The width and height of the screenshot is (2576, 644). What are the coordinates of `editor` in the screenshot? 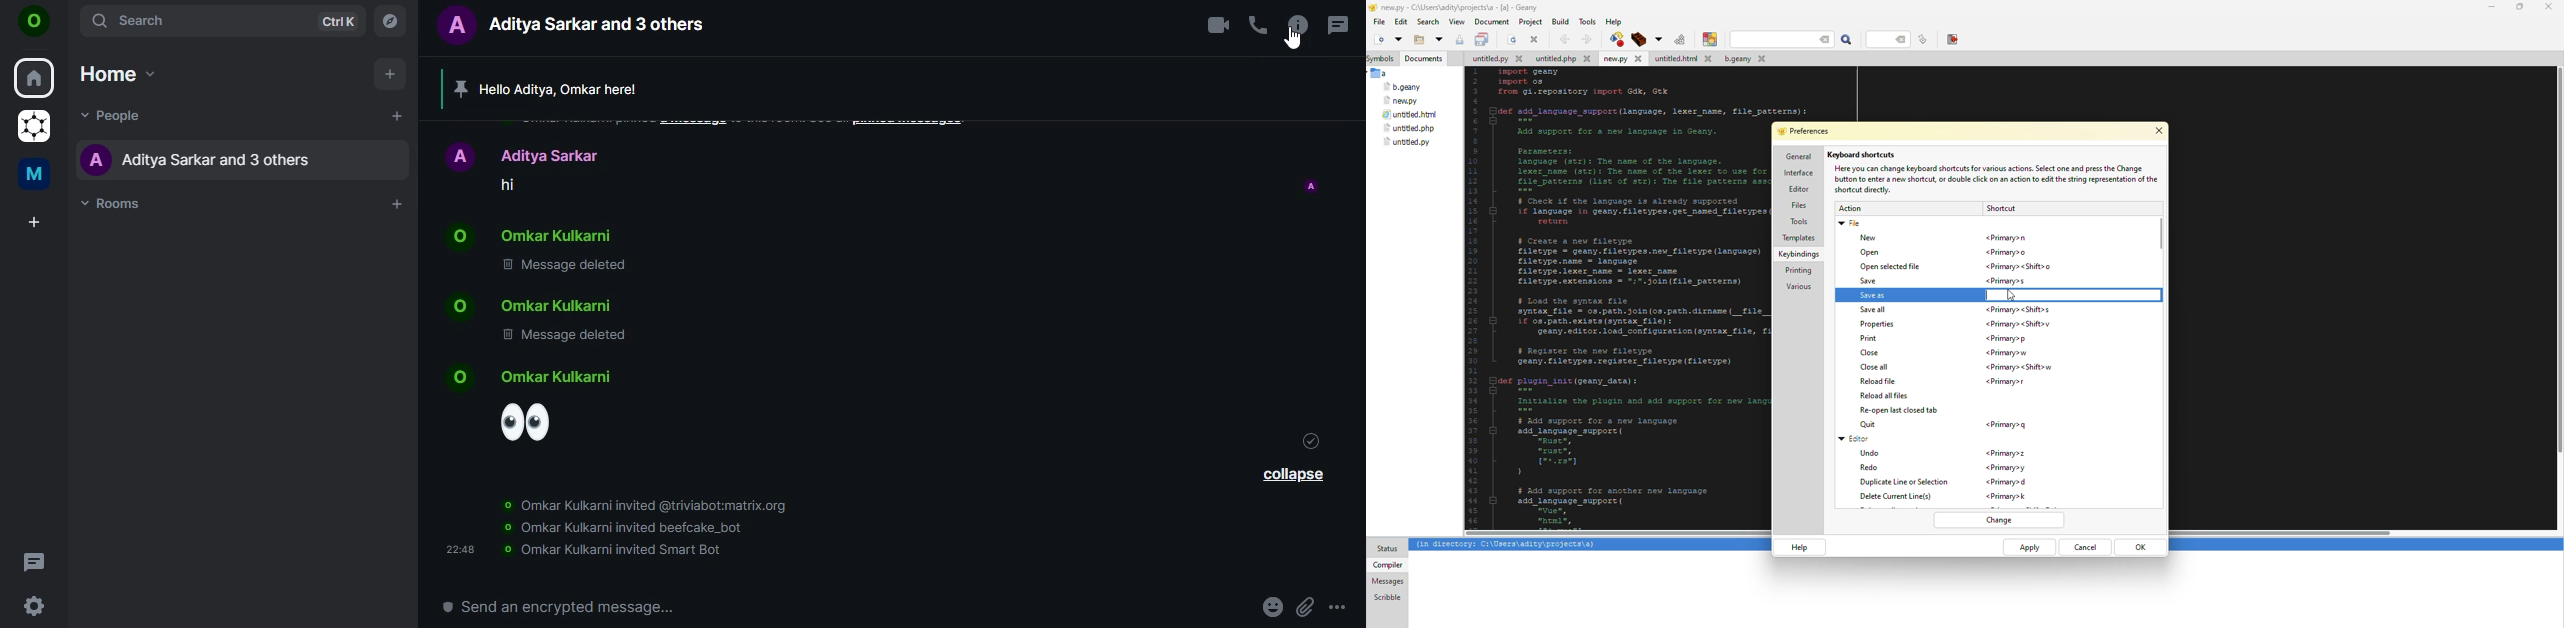 It's located at (1797, 189).